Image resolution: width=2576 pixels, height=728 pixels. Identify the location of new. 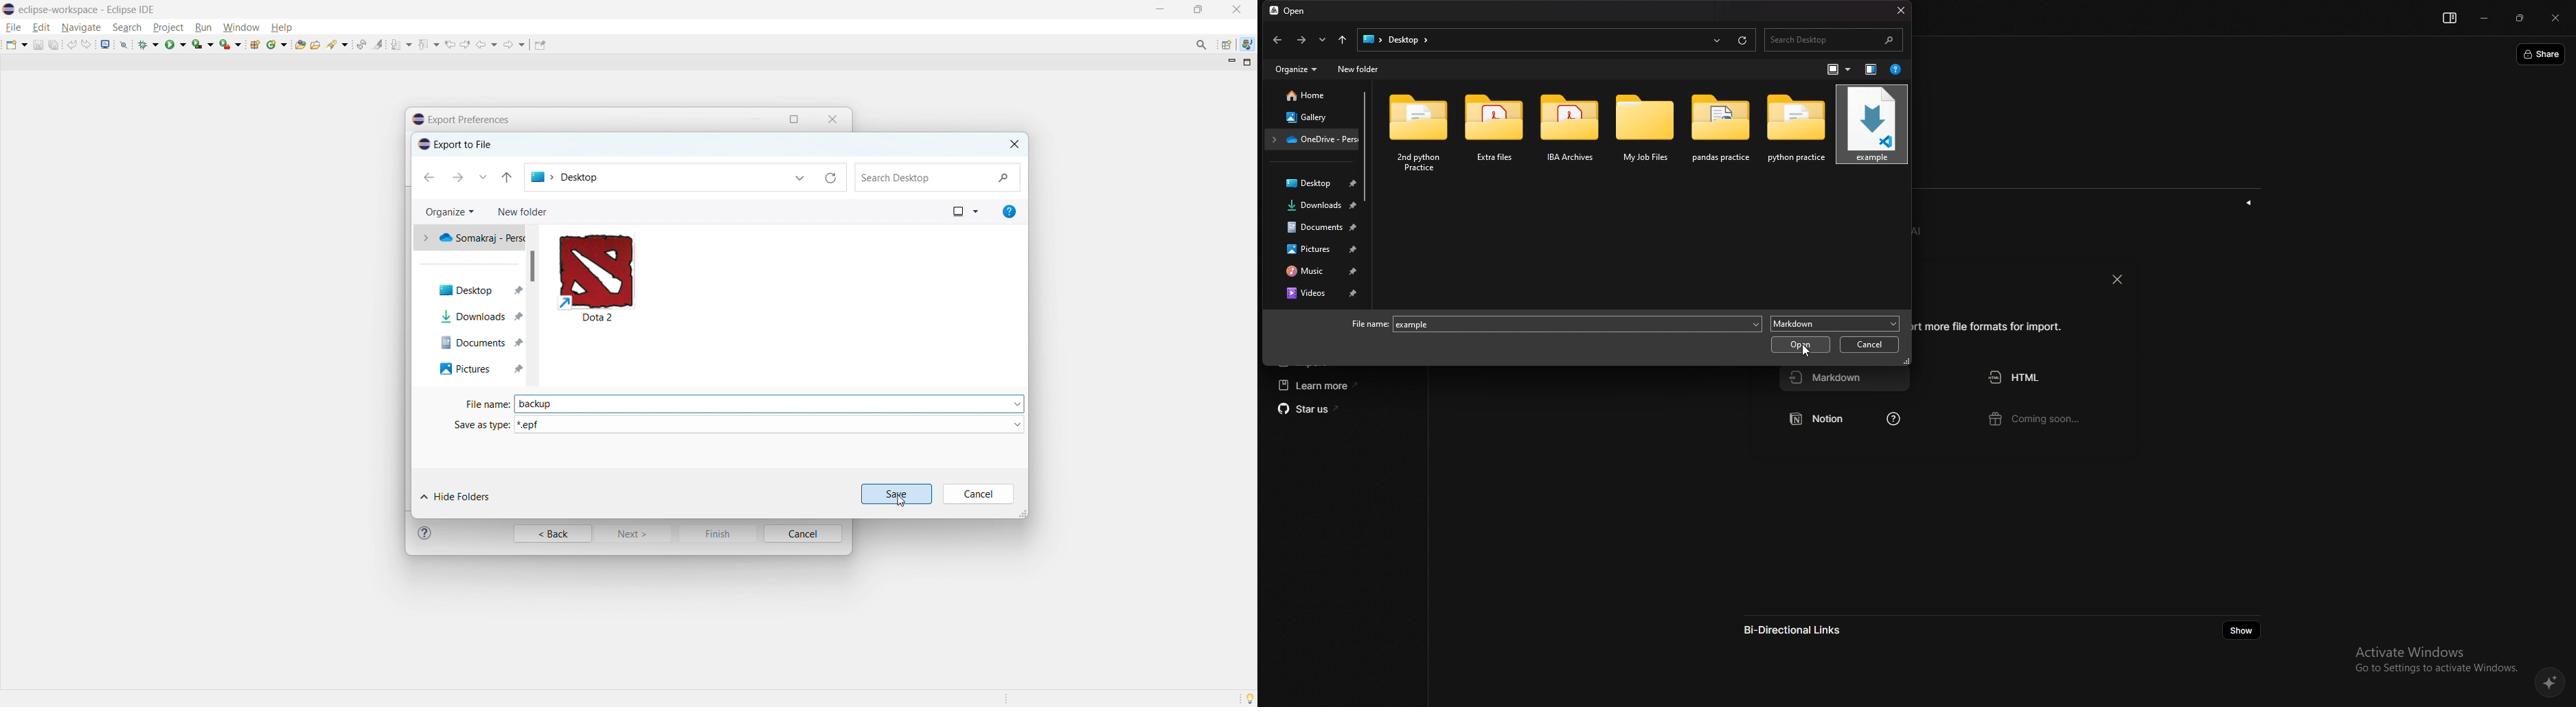
(16, 45).